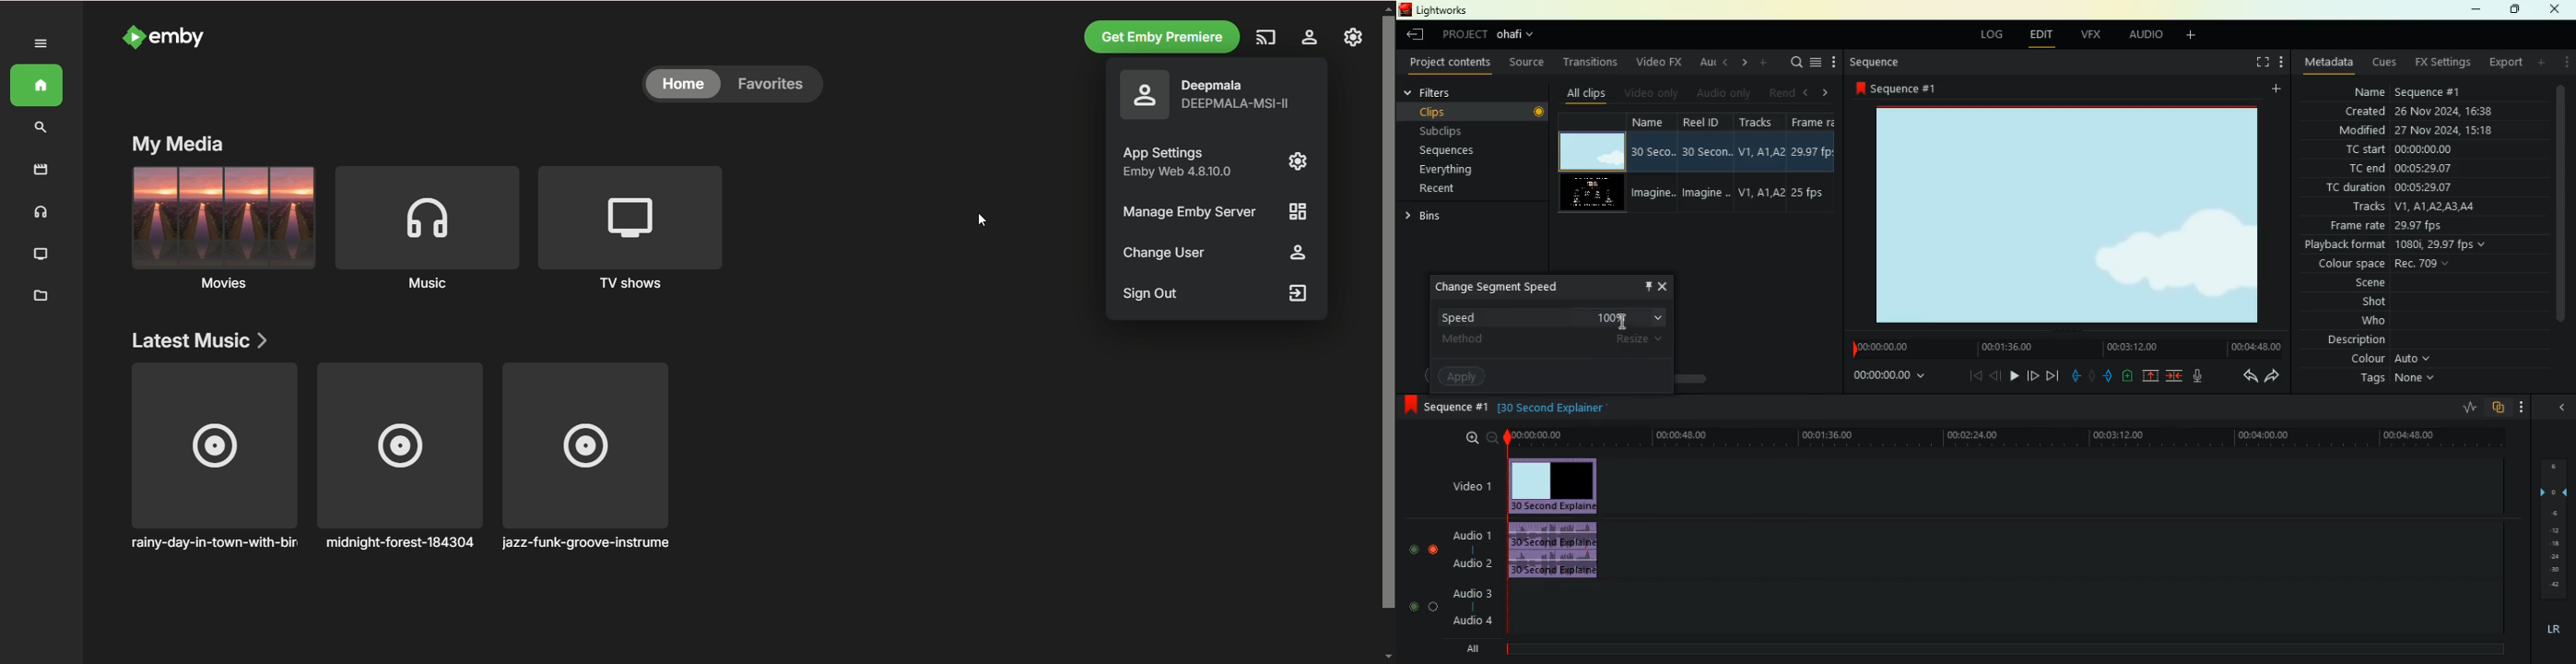 This screenshot has height=672, width=2576. I want to click on image, so click(2070, 214).